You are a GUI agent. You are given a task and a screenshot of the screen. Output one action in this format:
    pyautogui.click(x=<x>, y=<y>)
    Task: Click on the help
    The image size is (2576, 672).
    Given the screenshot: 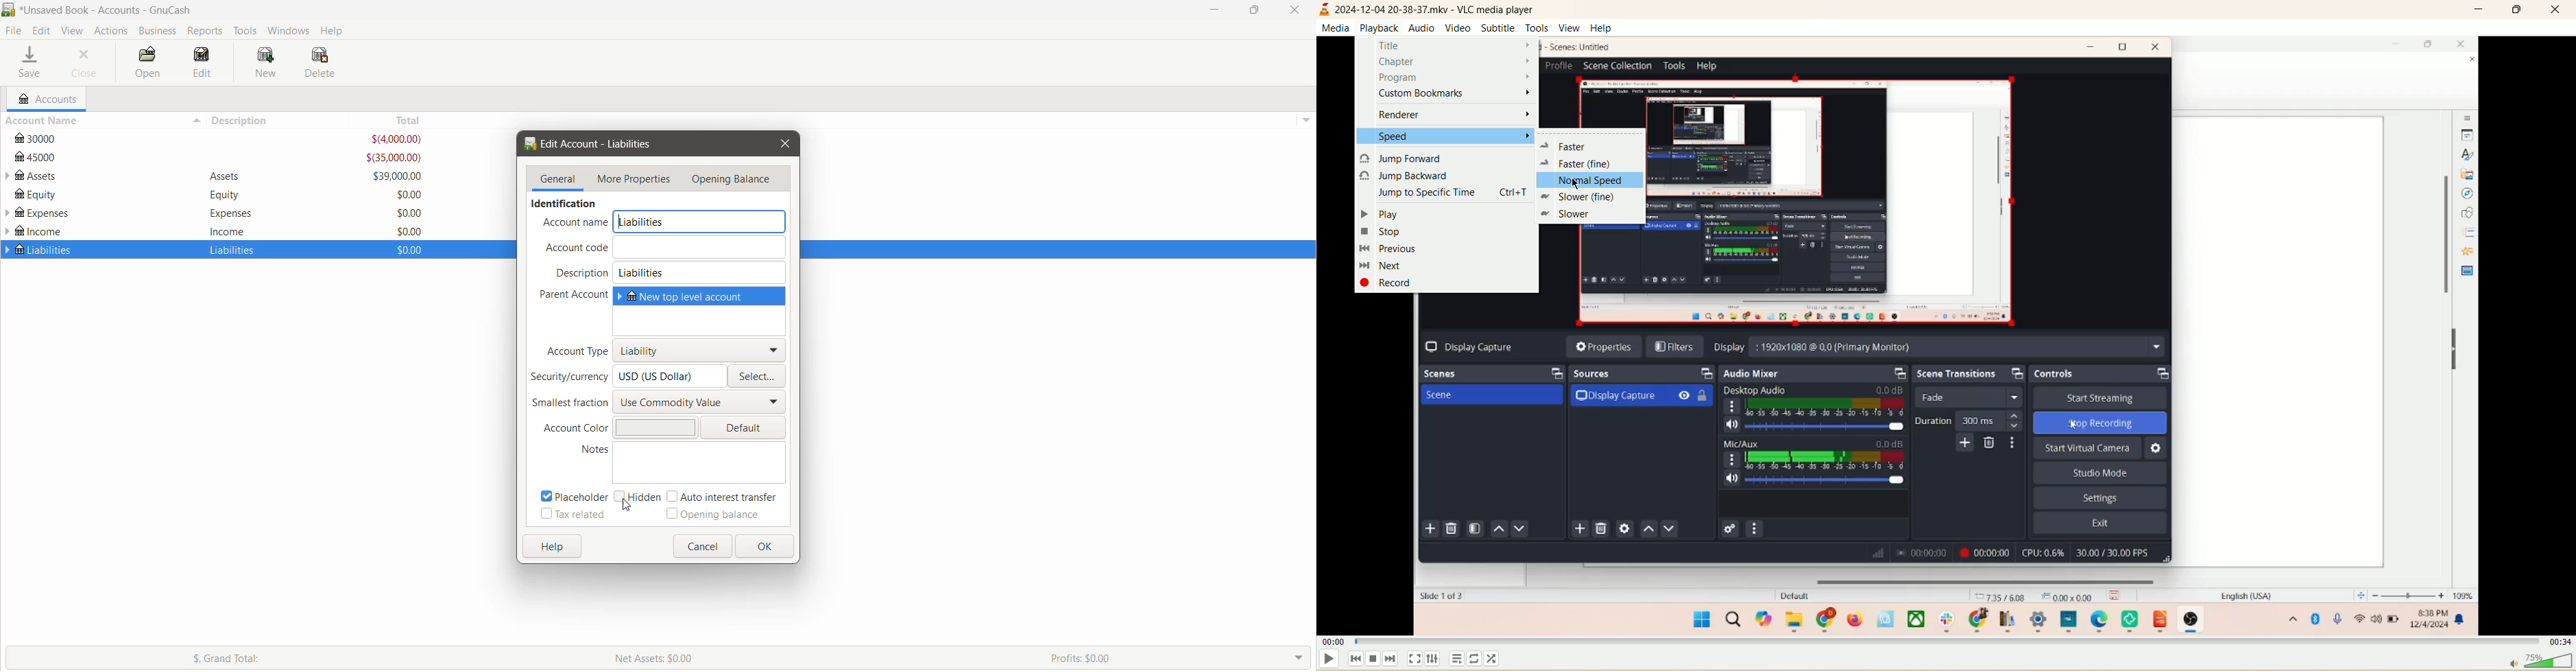 What is the action you would take?
    pyautogui.click(x=1602, y=28)
    